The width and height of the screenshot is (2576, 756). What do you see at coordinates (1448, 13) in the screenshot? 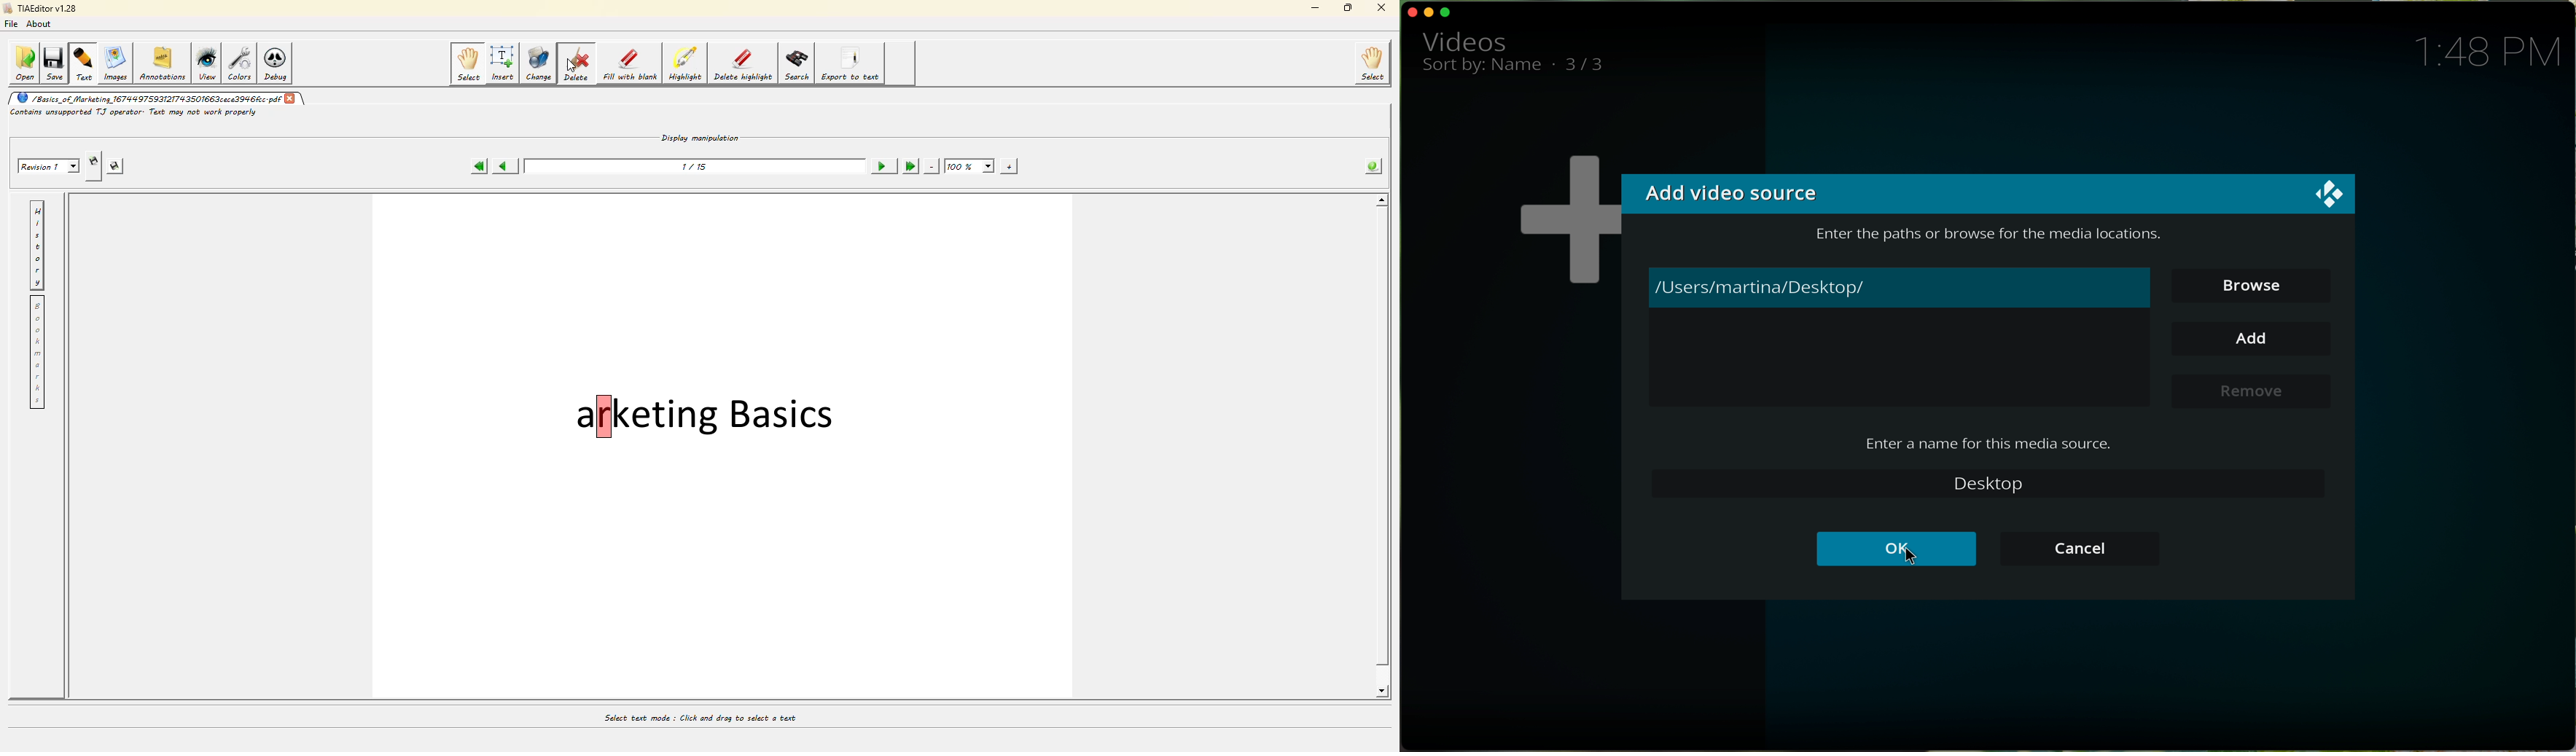
I see `maximise` at bounding box center [1448, 13].